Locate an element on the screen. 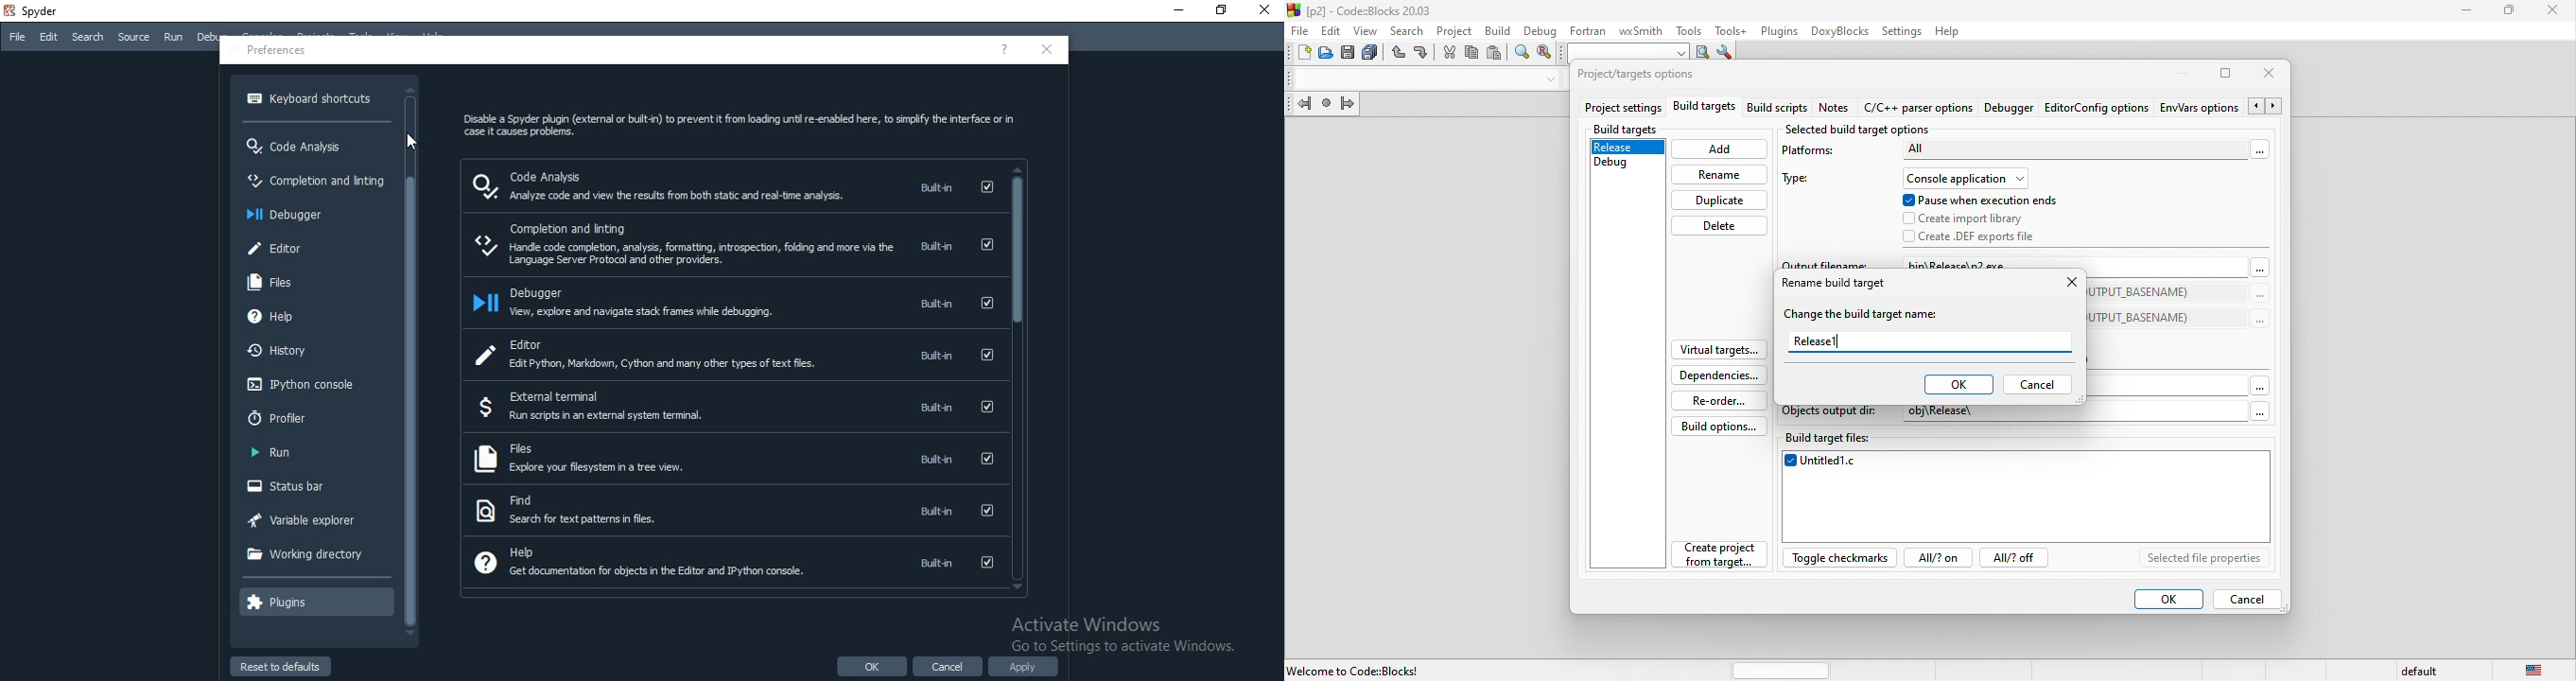 Image resolution: width=2576 pixels, height=700 pixels. close is located at coordinates (2274, 75).